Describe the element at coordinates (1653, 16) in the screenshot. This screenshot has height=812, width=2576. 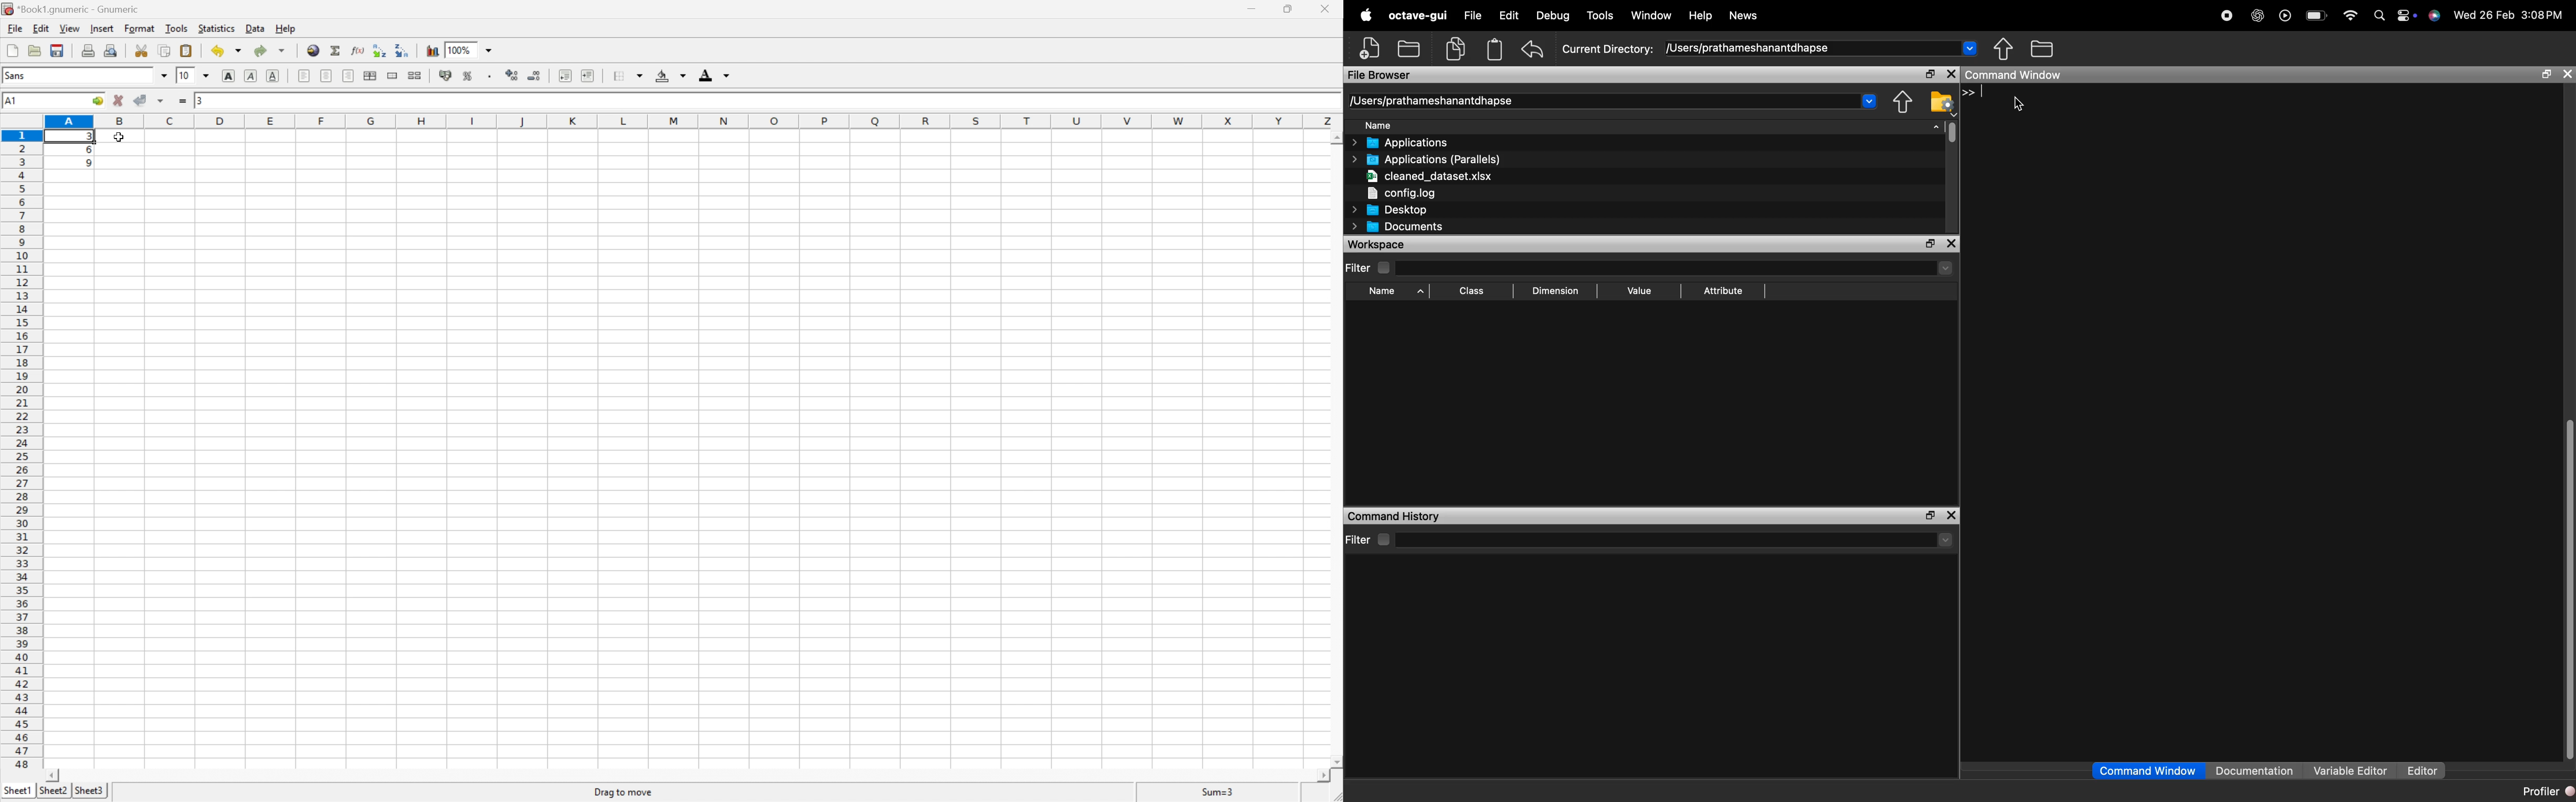
I see `Window` at that location.